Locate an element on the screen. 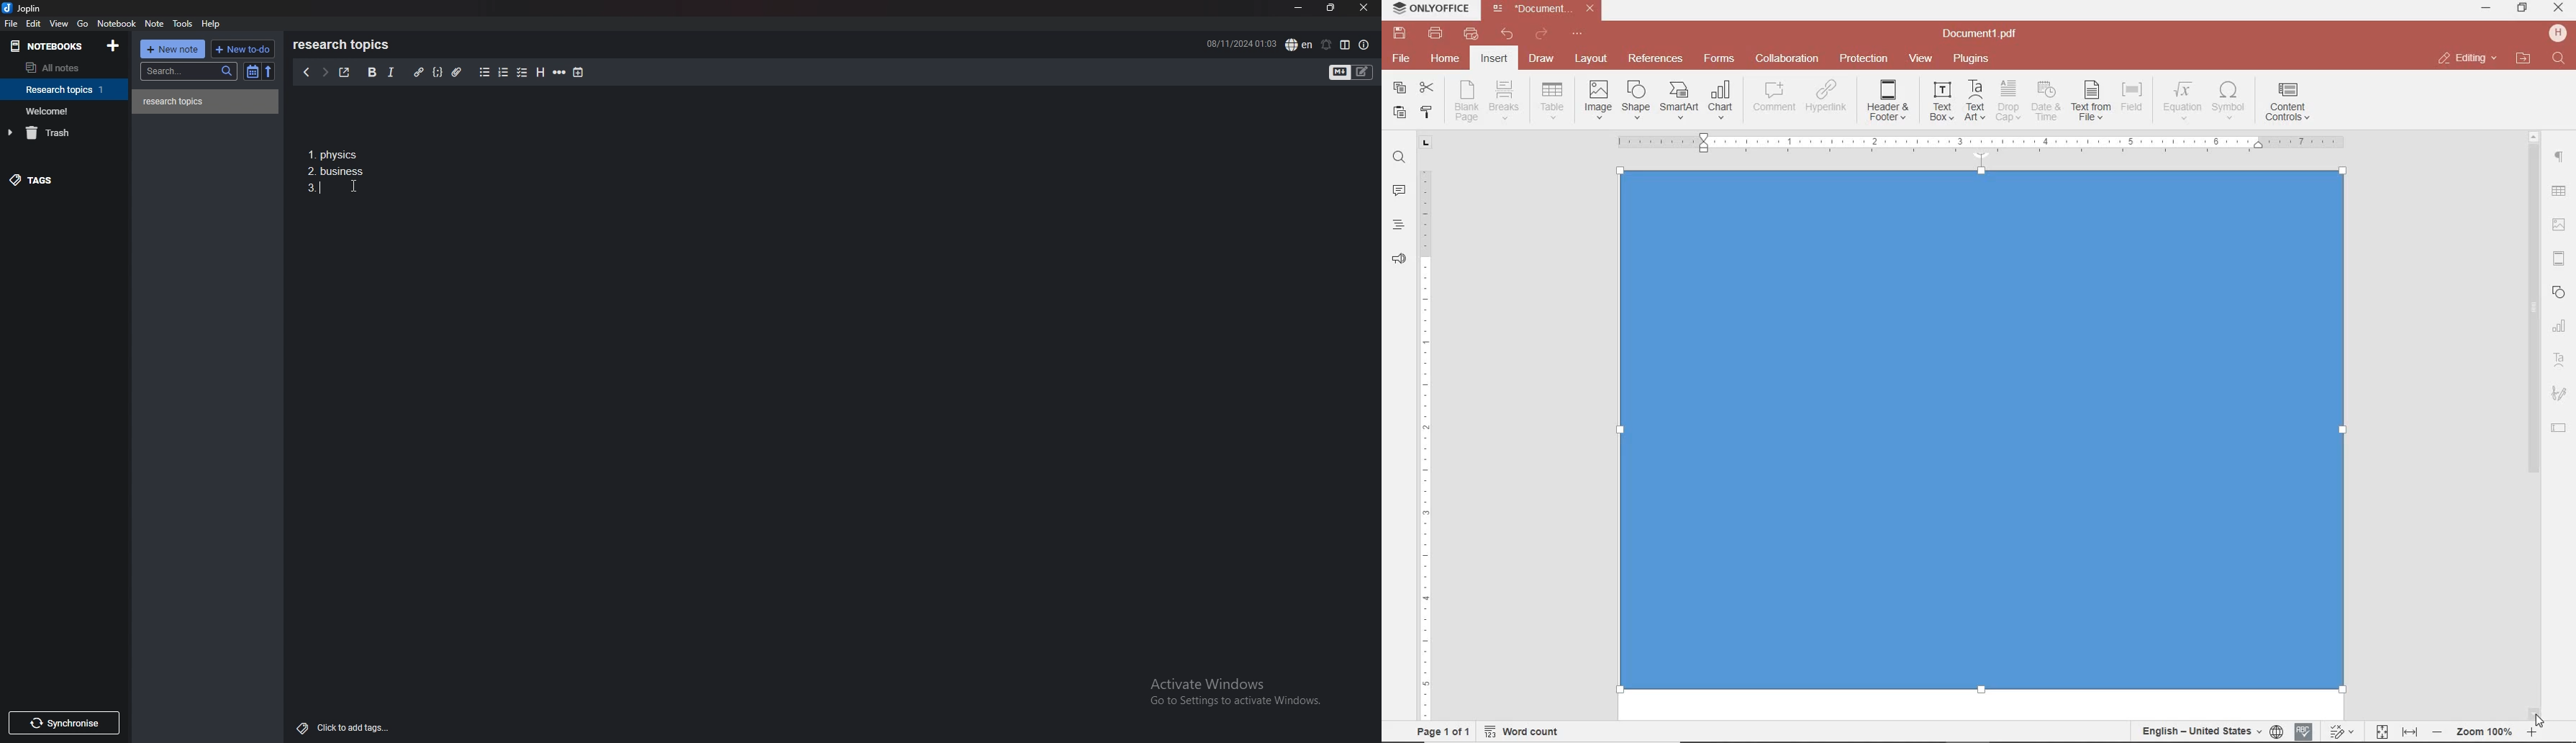  help is located at coordinates (213, 23).